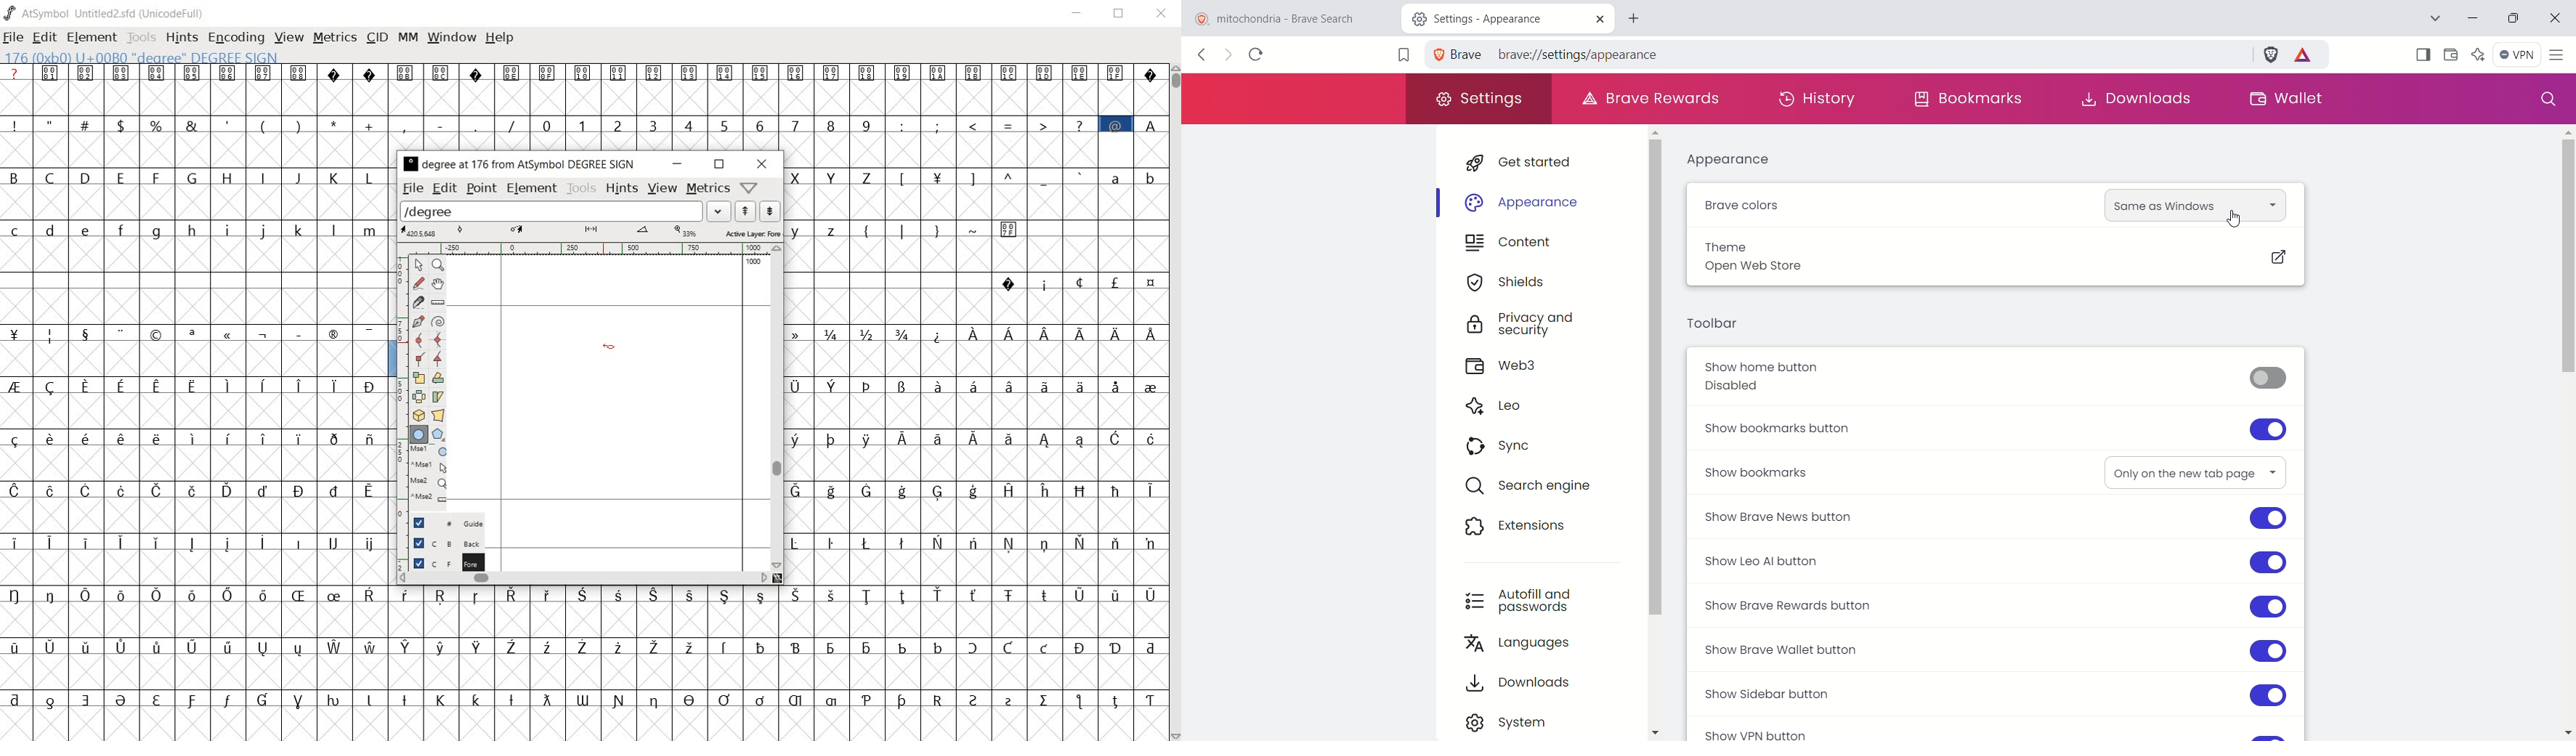 This screenshot has height=756, width=2576. I want to click on , so click(980, 410).